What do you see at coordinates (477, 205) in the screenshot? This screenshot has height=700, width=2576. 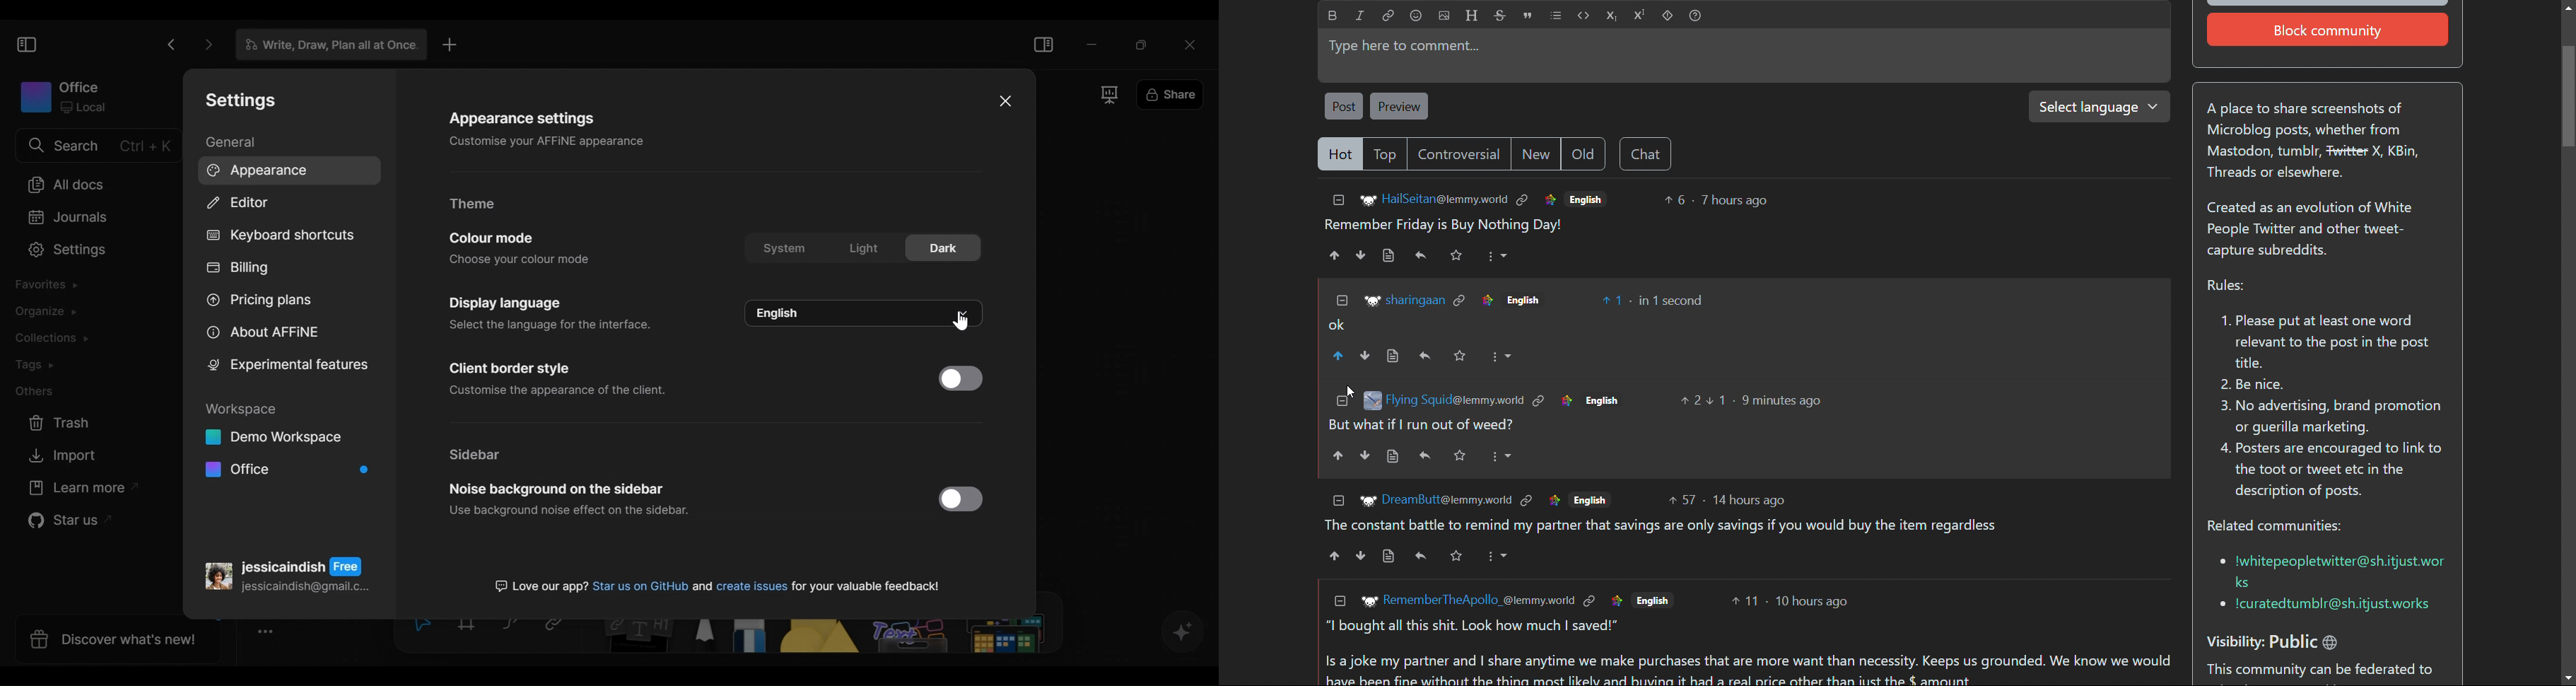 I see `Theme` at bounding box center [477, 205].